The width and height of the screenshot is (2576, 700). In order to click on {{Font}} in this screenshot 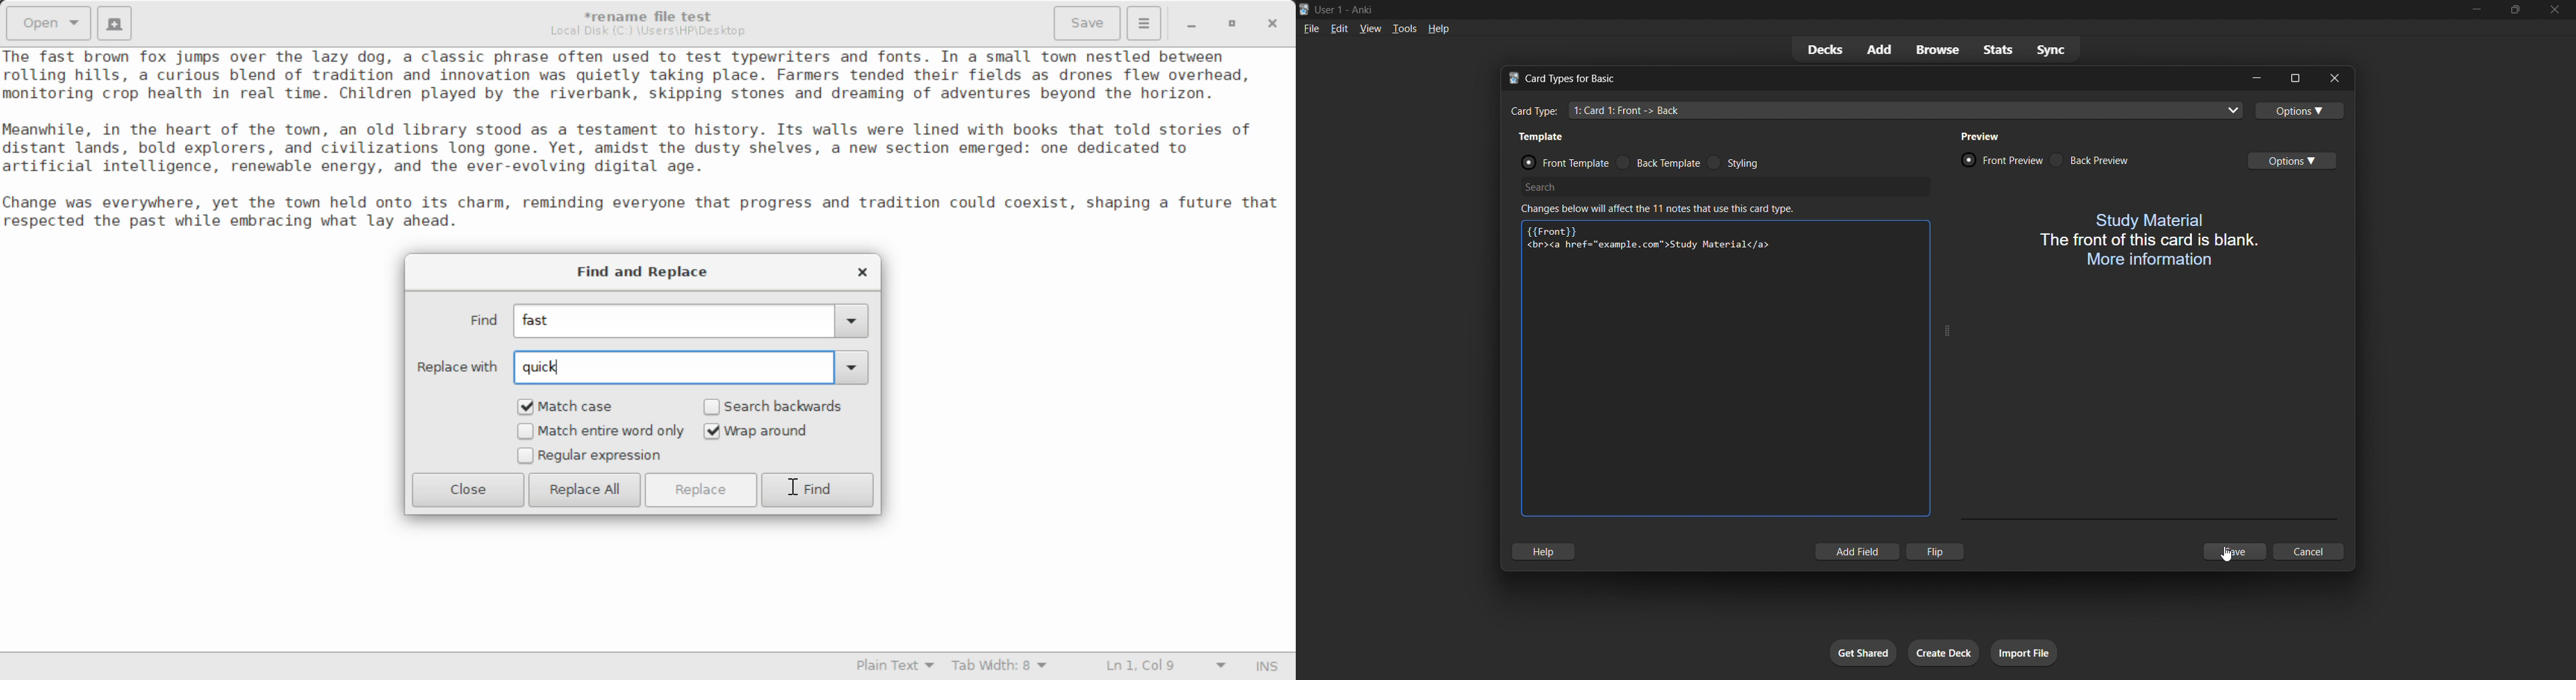, I will do `click(1553, 229)`.